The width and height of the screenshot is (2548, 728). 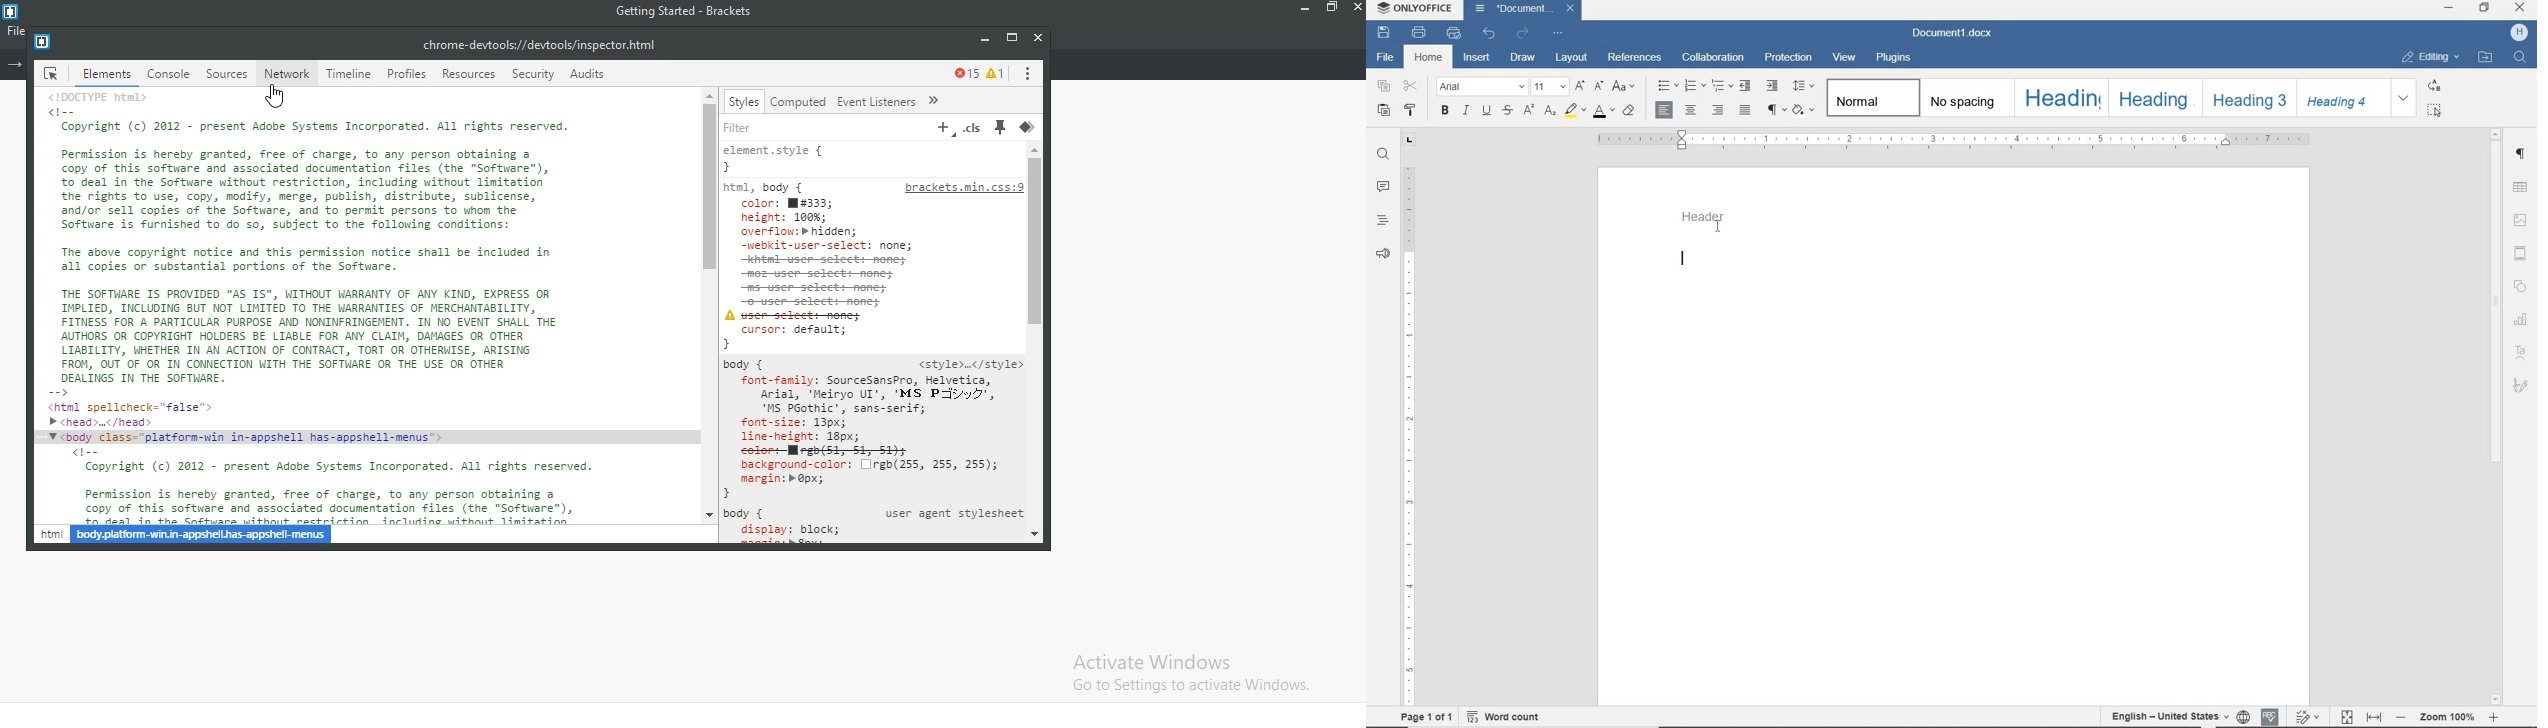 I want to click on RESTORE DOWN, so click(x=2485, y=8).